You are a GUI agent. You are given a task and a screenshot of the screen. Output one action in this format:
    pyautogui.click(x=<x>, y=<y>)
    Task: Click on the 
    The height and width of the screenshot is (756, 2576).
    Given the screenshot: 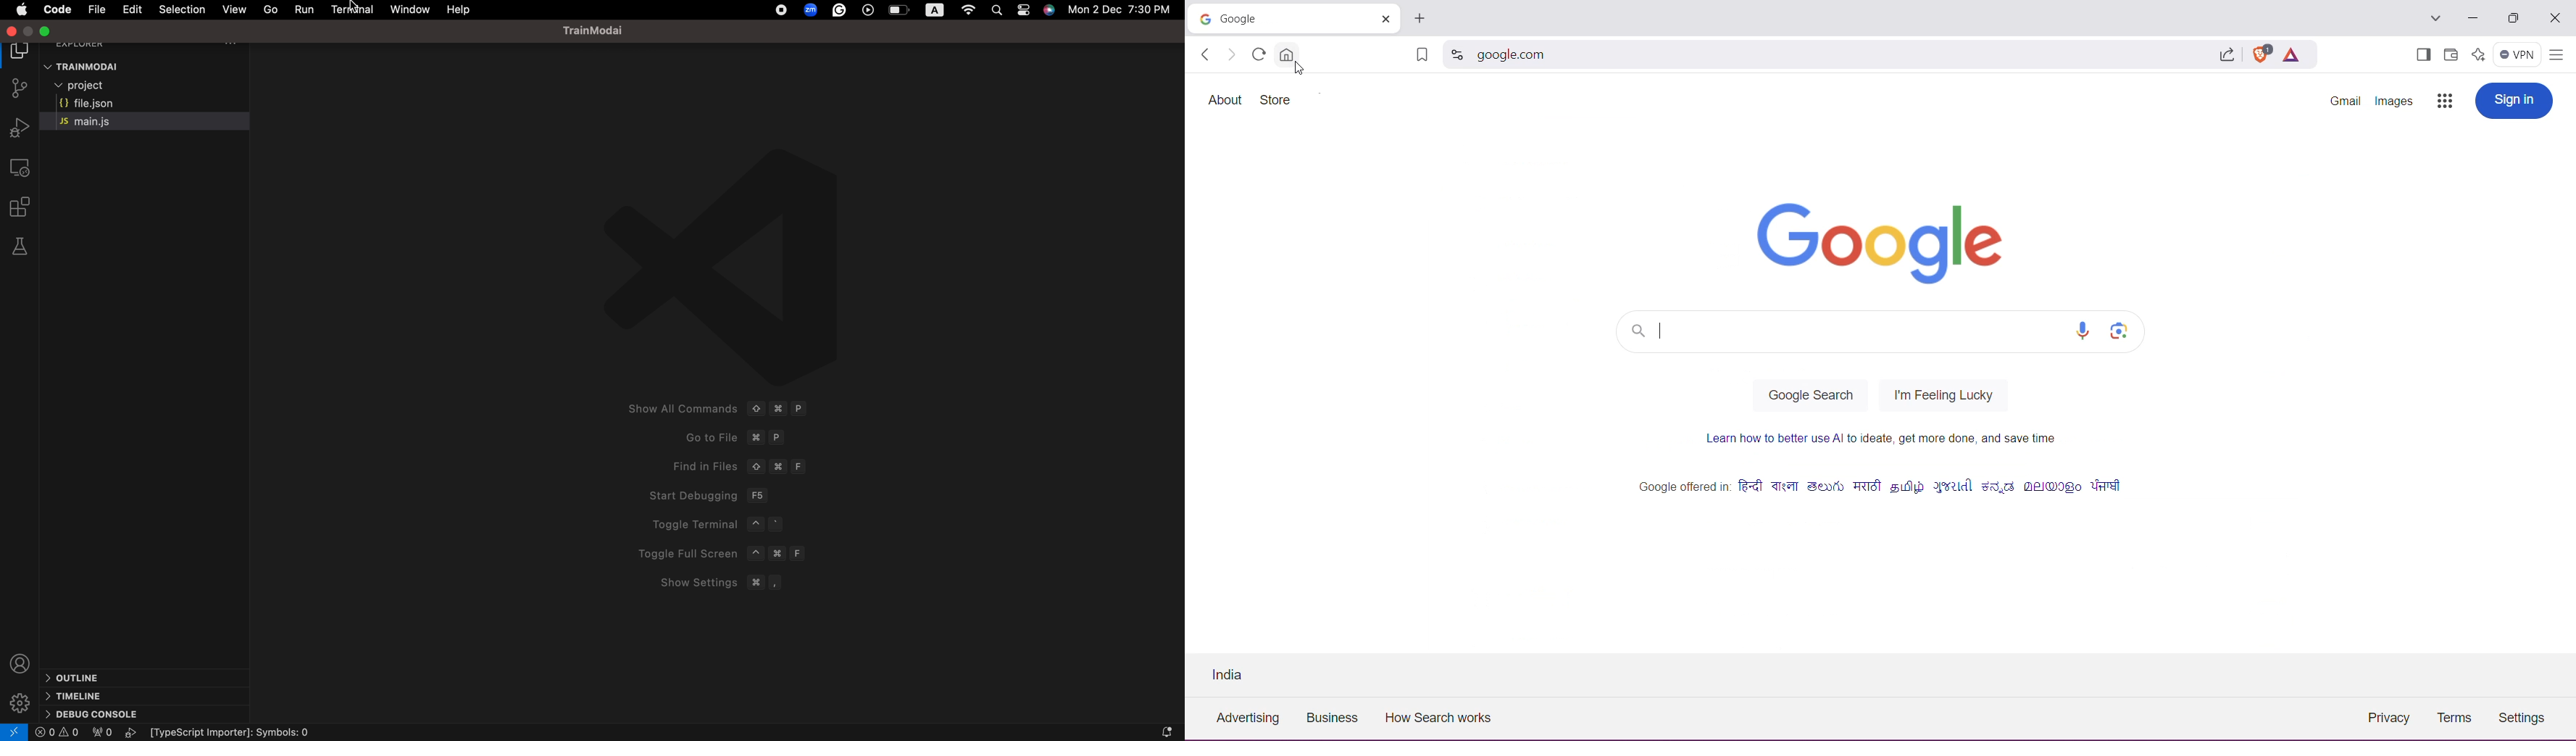 What is the action you would take?
    pyautogui.click(x=56, y=10)
    